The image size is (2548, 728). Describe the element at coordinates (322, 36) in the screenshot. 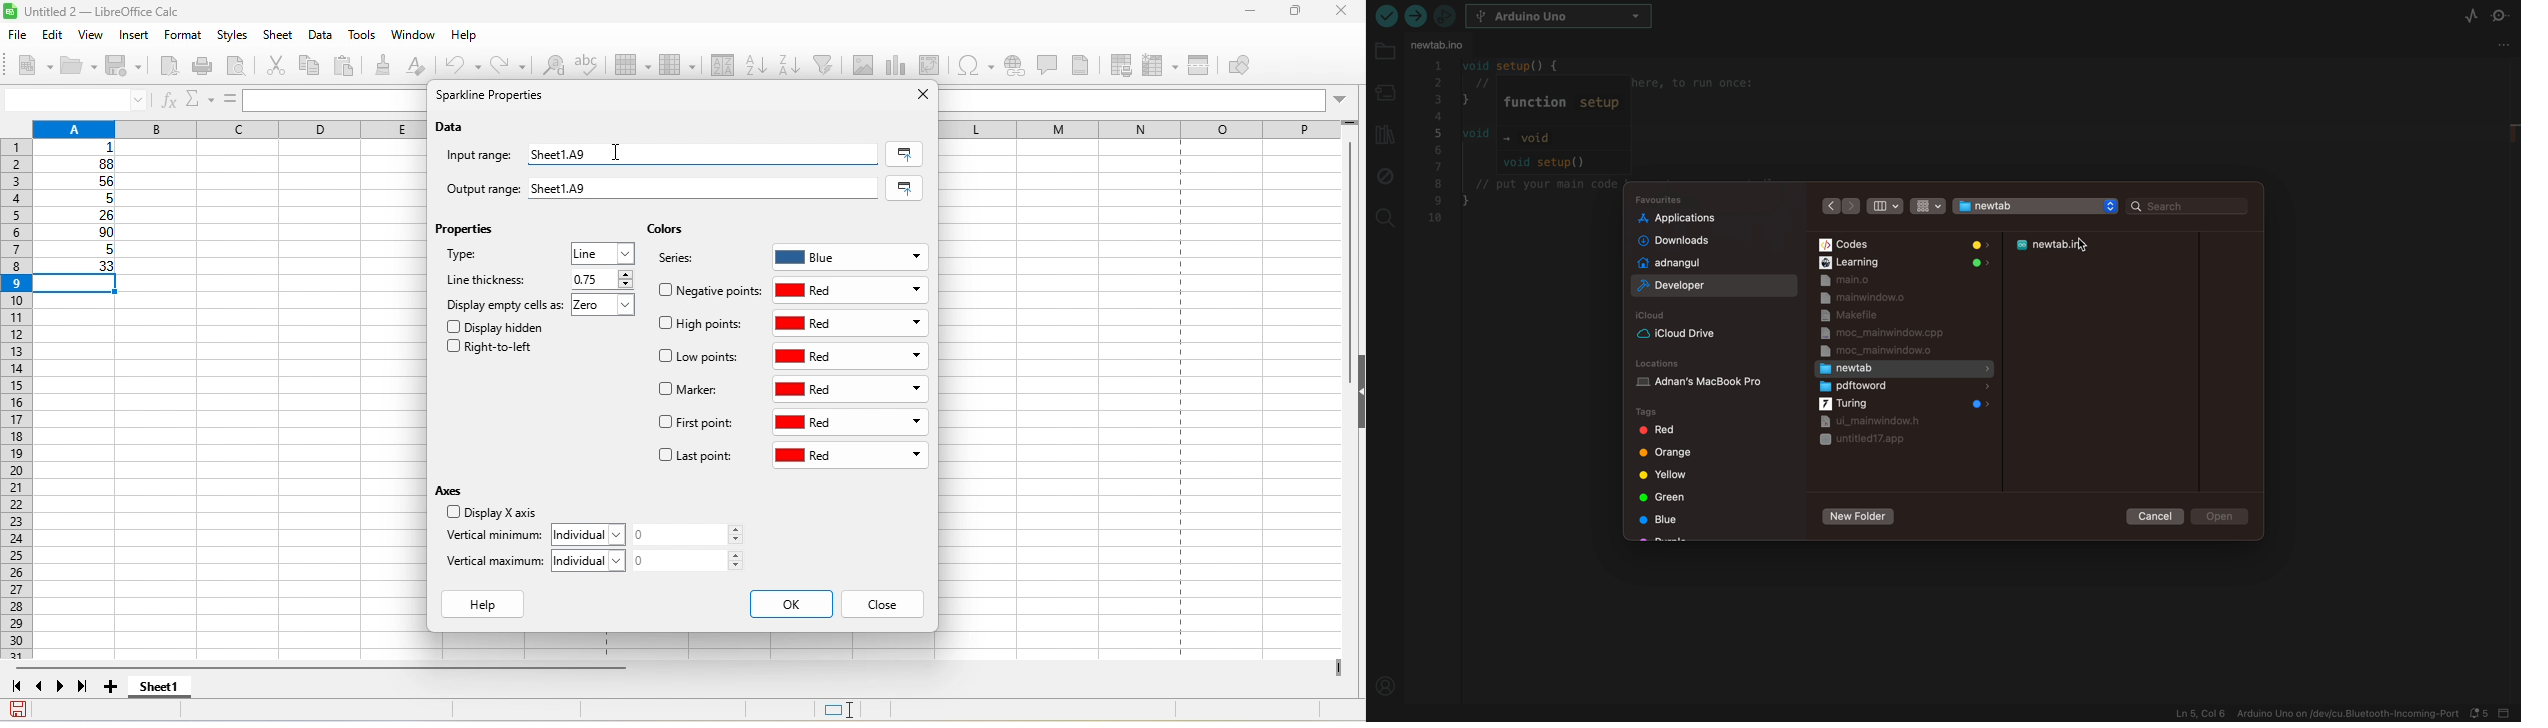

I see `data` at that location.